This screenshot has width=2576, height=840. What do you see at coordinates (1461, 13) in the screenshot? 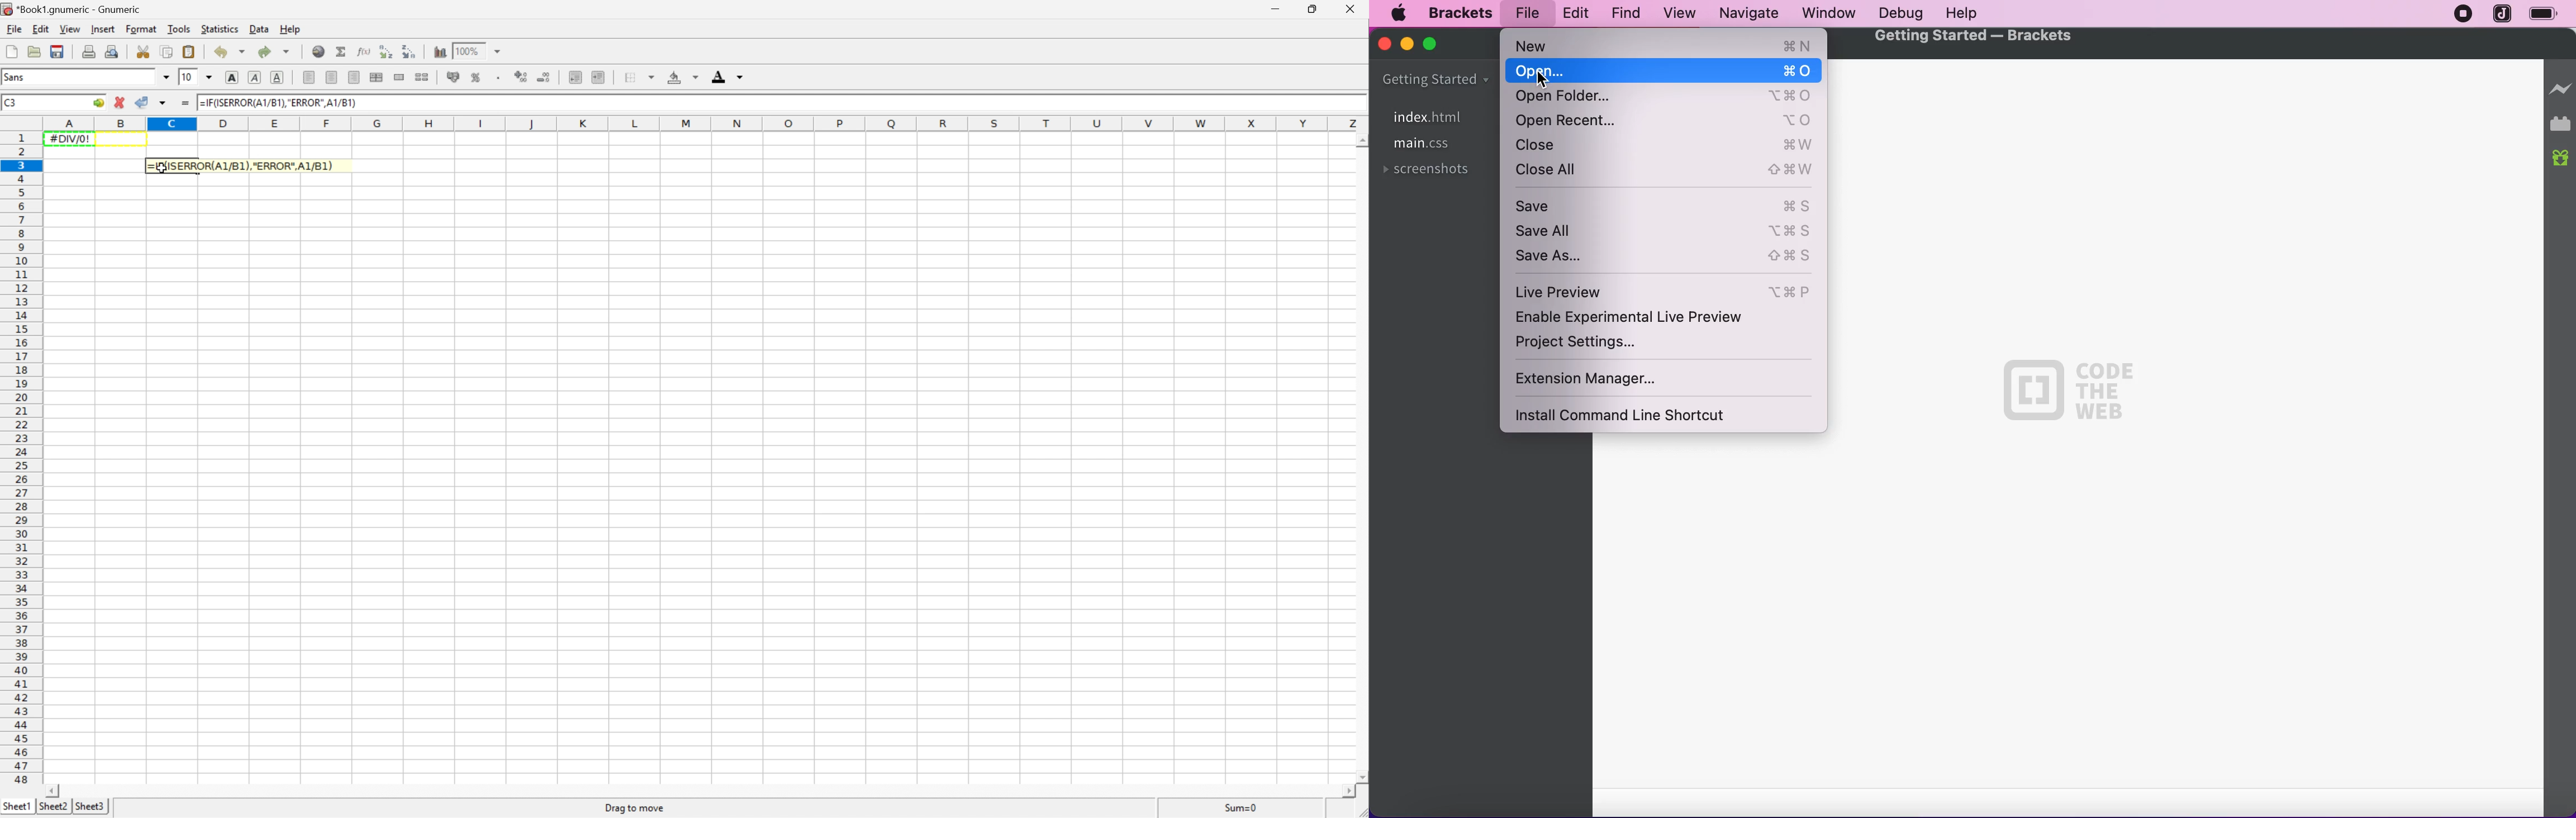
I see `Brackets` at bounding box center [1461, 13].